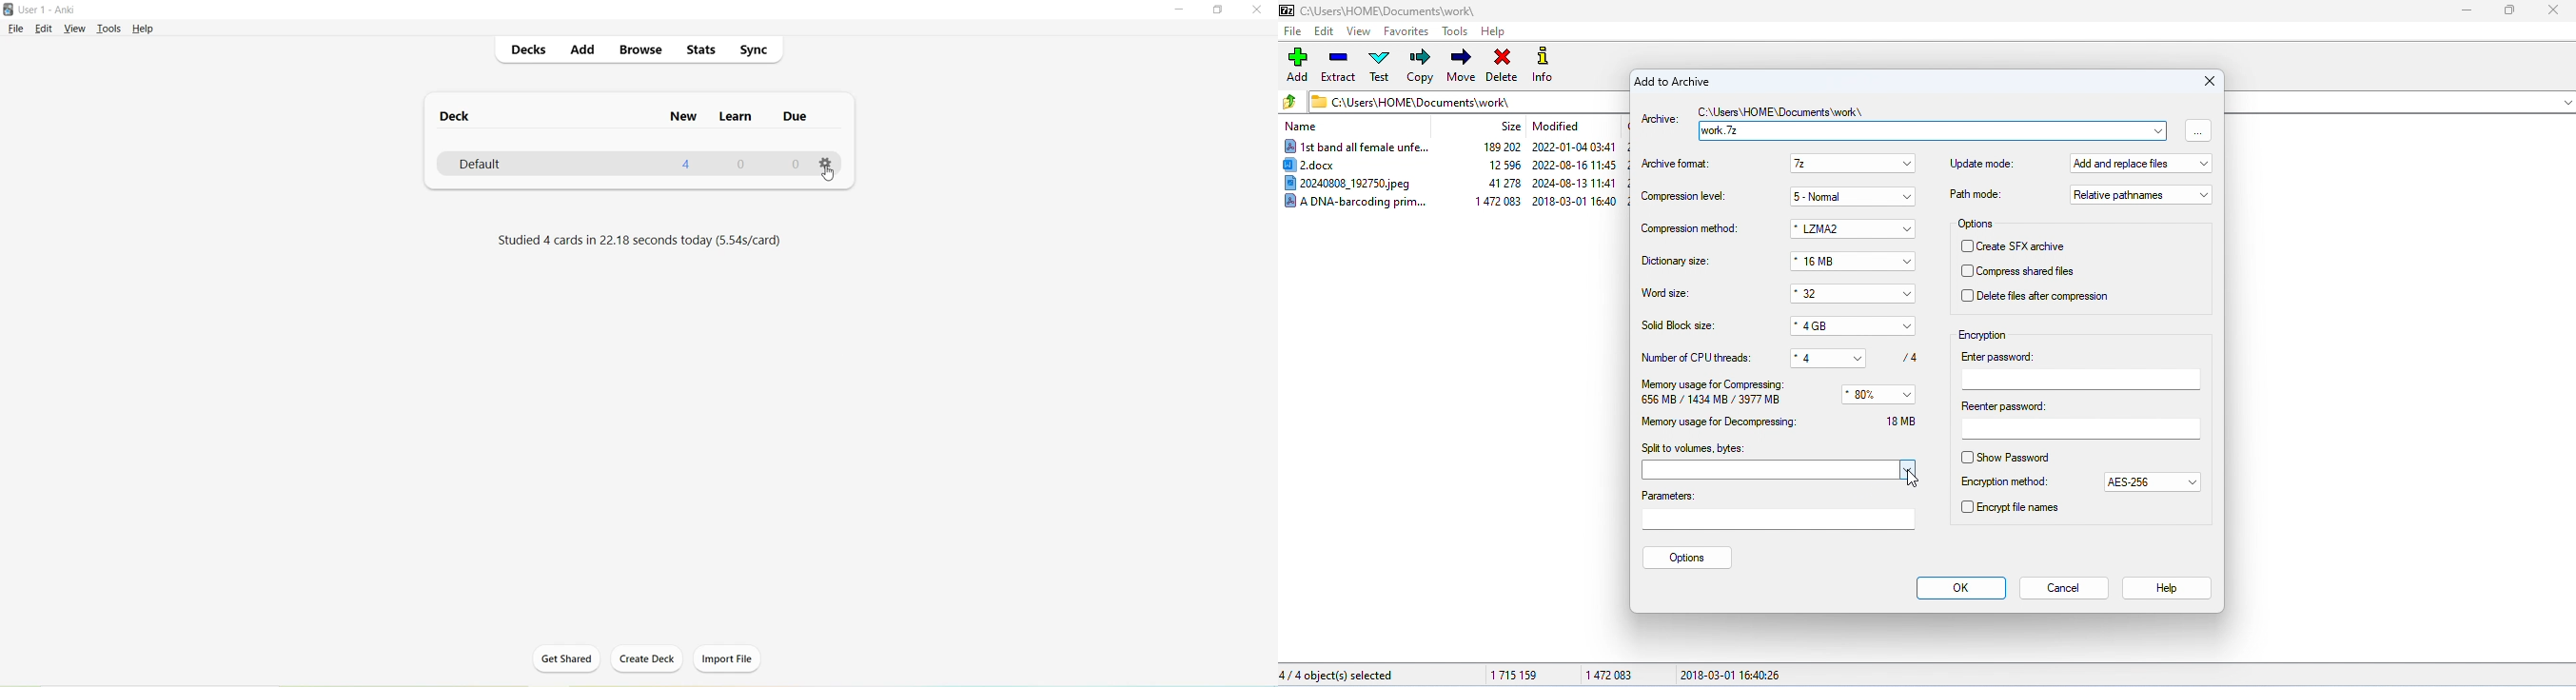  I want to click on checkbox, so click(1966, 295).